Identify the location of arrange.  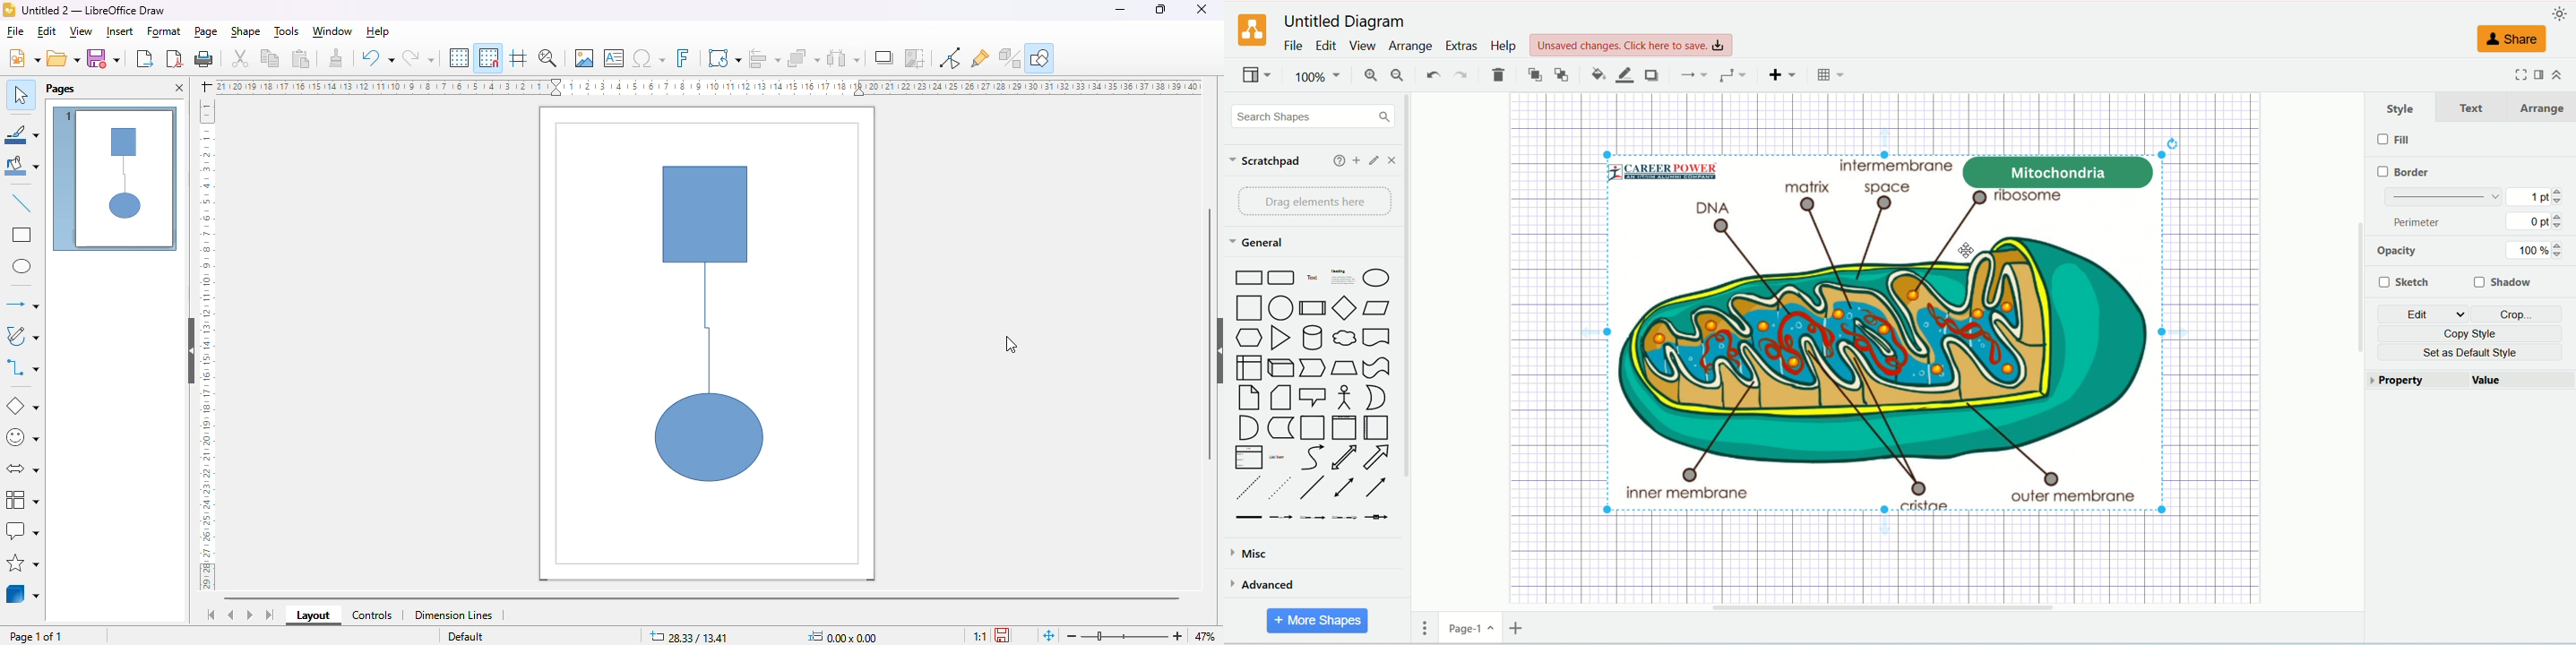
(1411, 47).